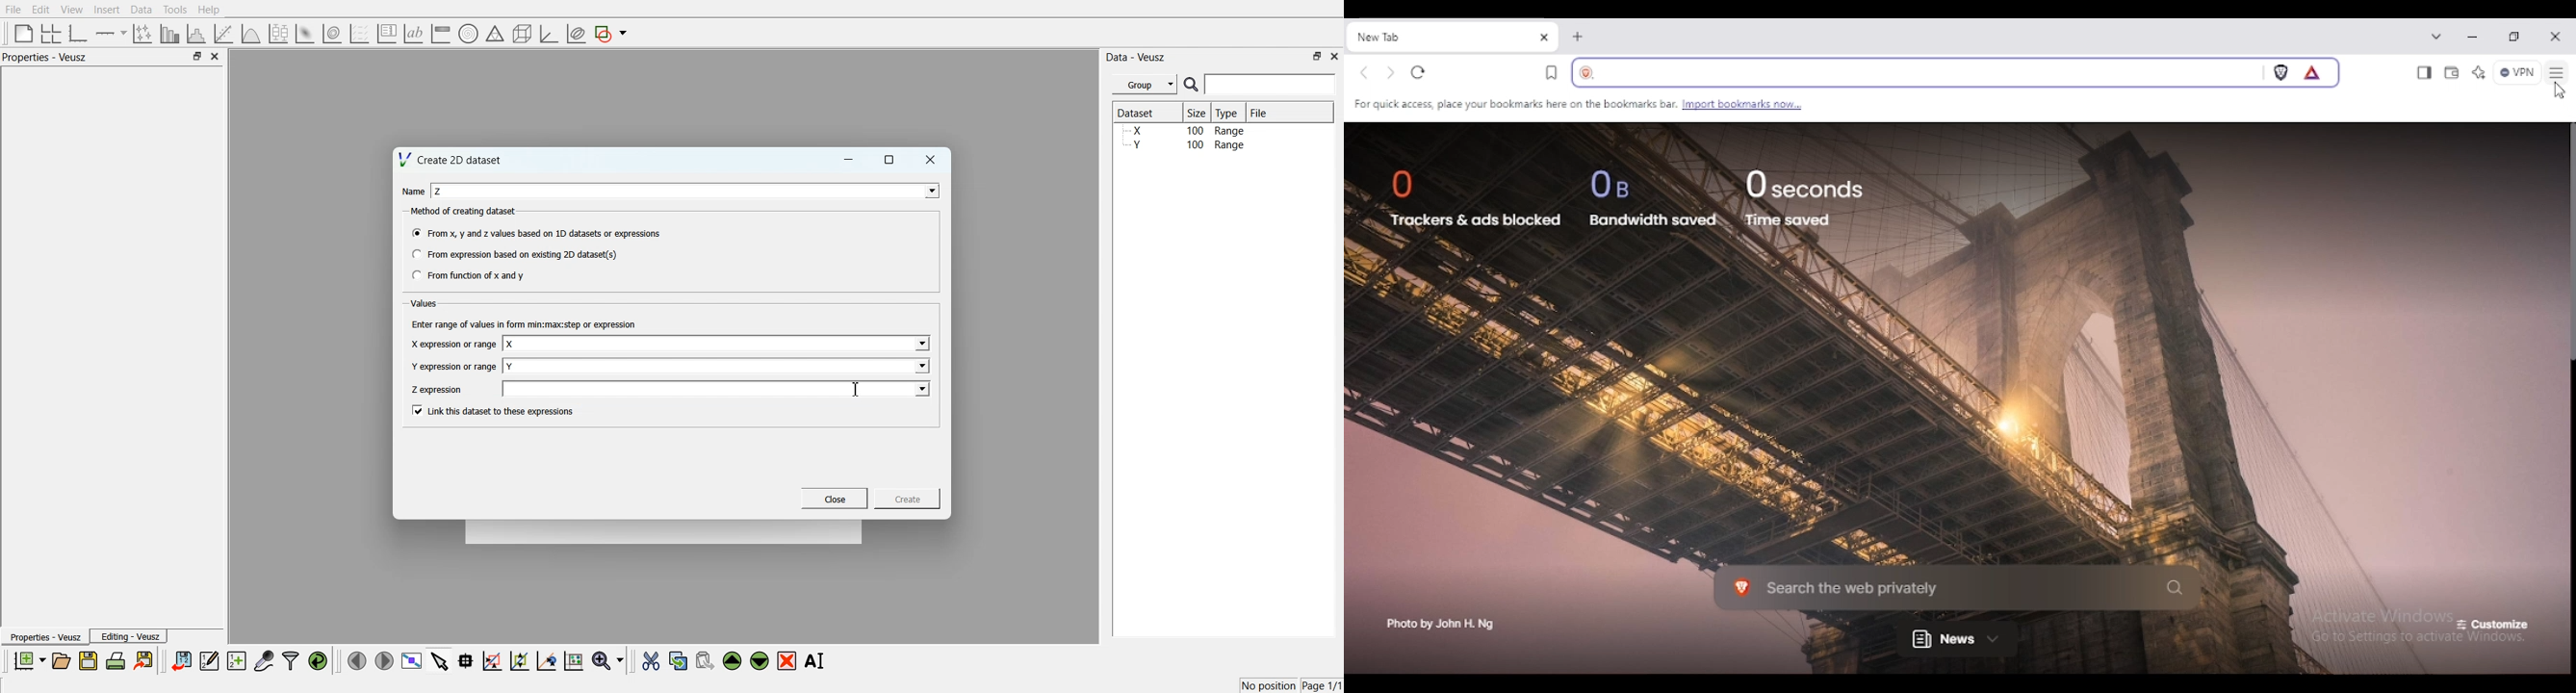 The image size is (2576, 700). I want to click on Maximize, so click(197, 55).